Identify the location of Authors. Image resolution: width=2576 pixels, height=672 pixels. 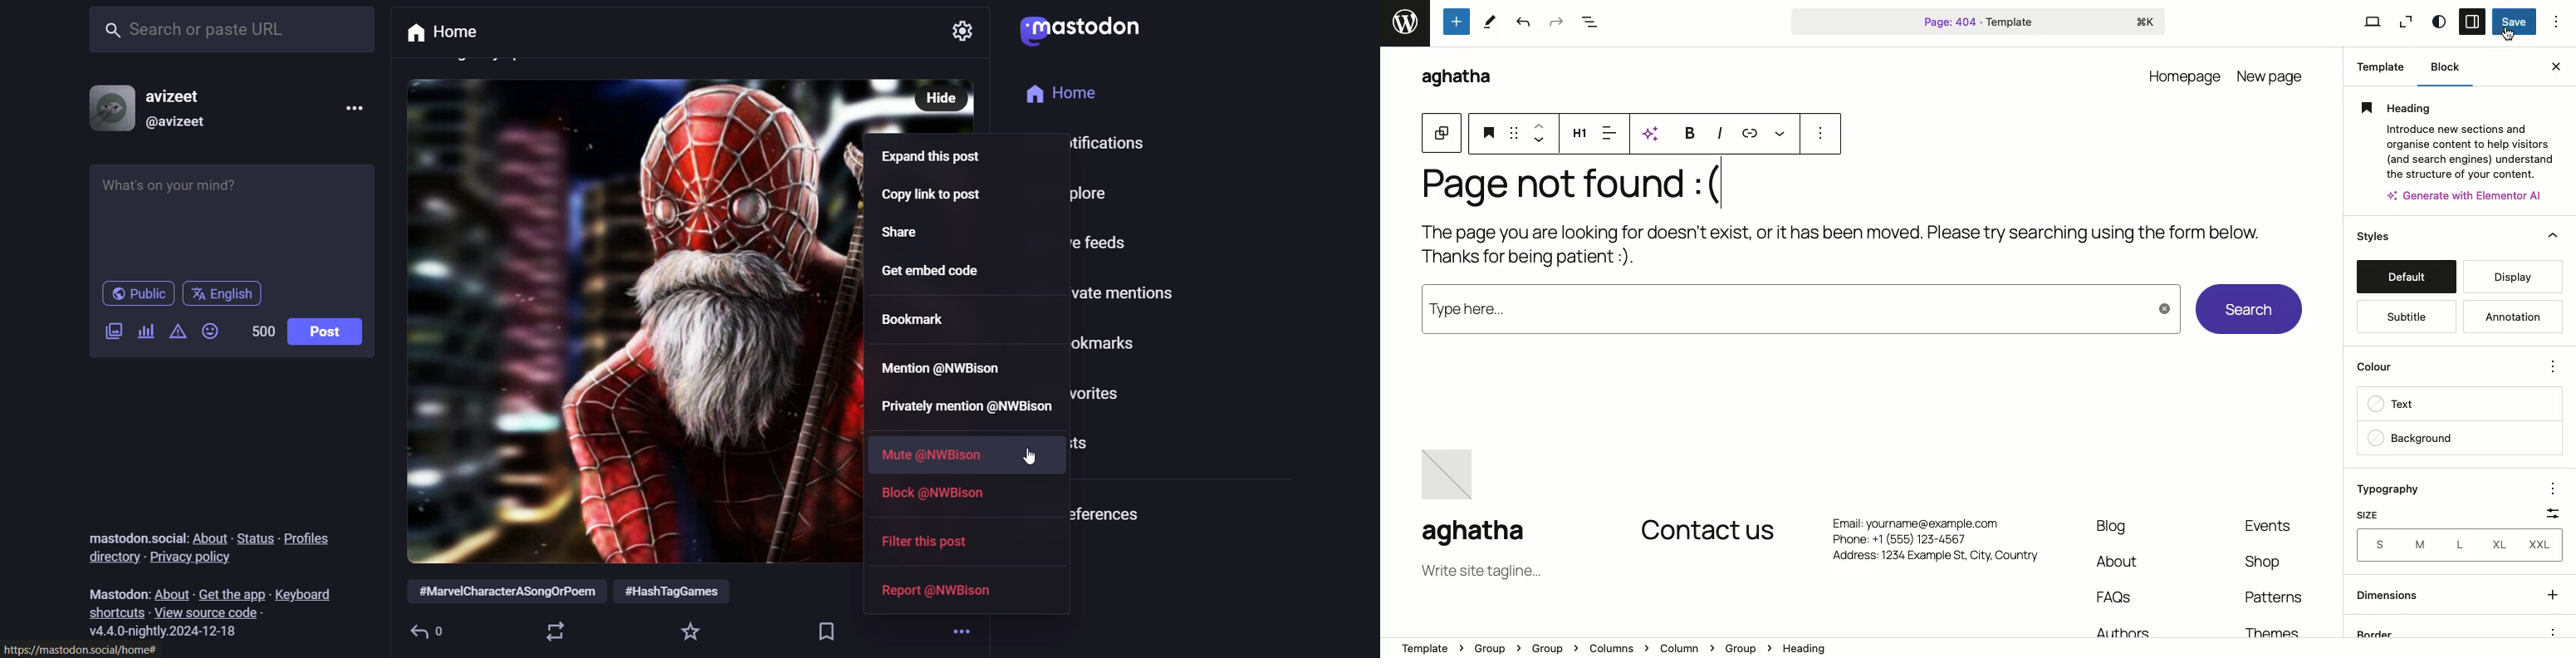
(2118, 630).